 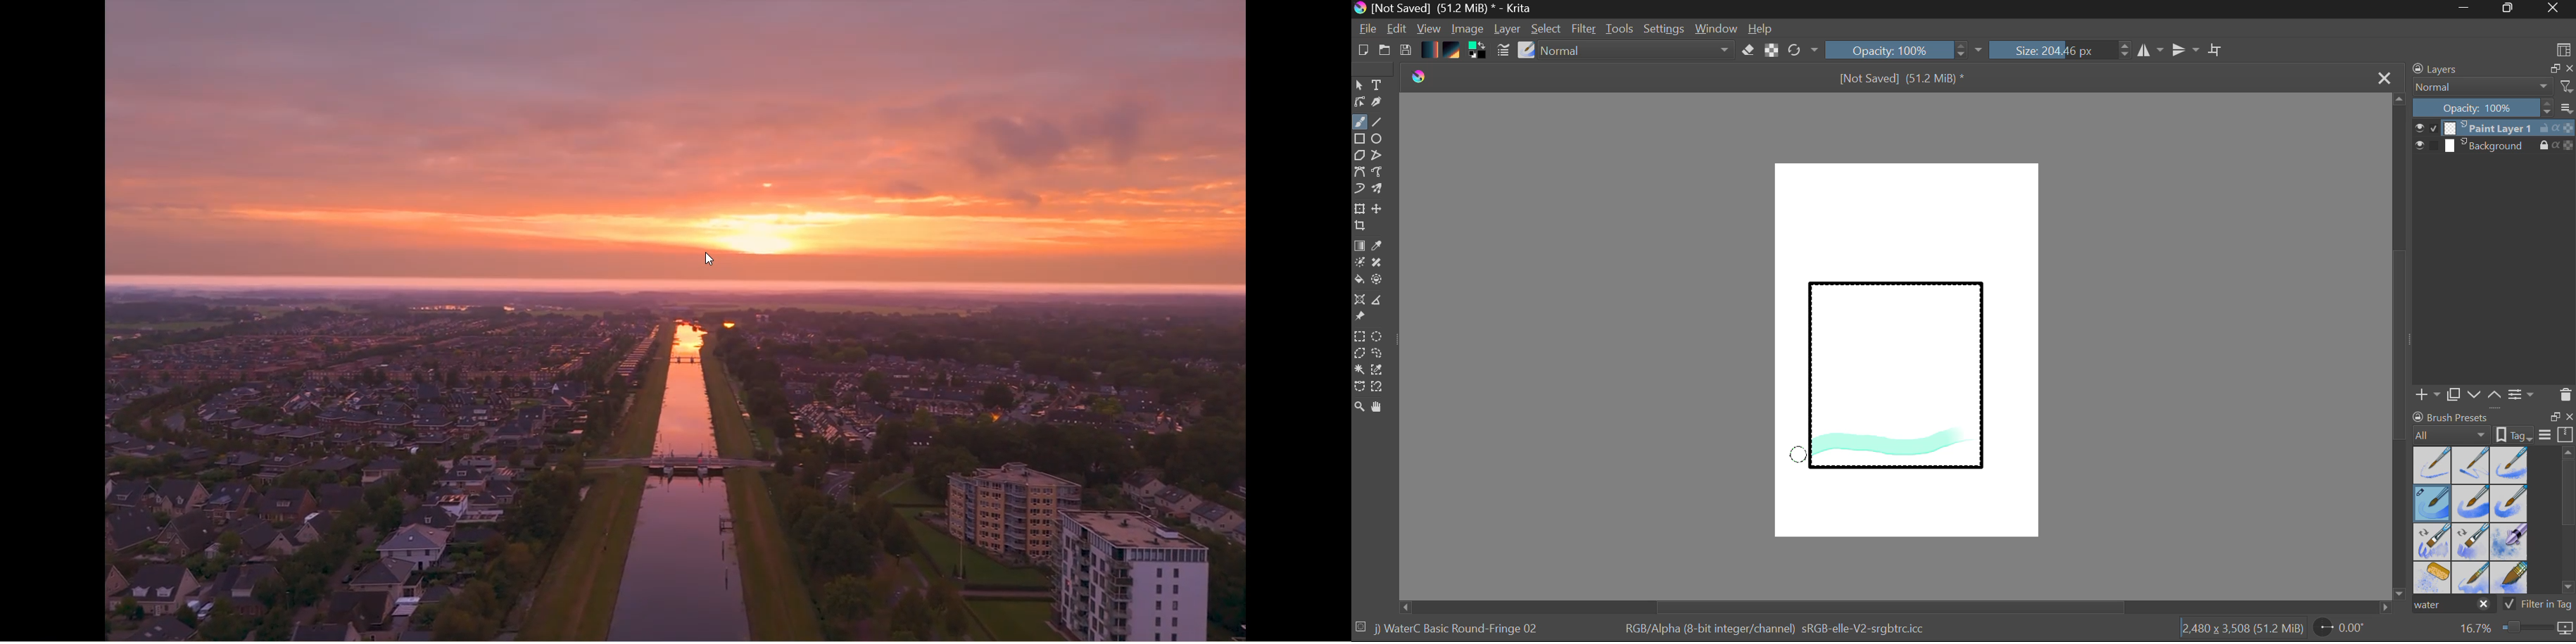 I want to click on Measurements, so click(x=1379, y=302).